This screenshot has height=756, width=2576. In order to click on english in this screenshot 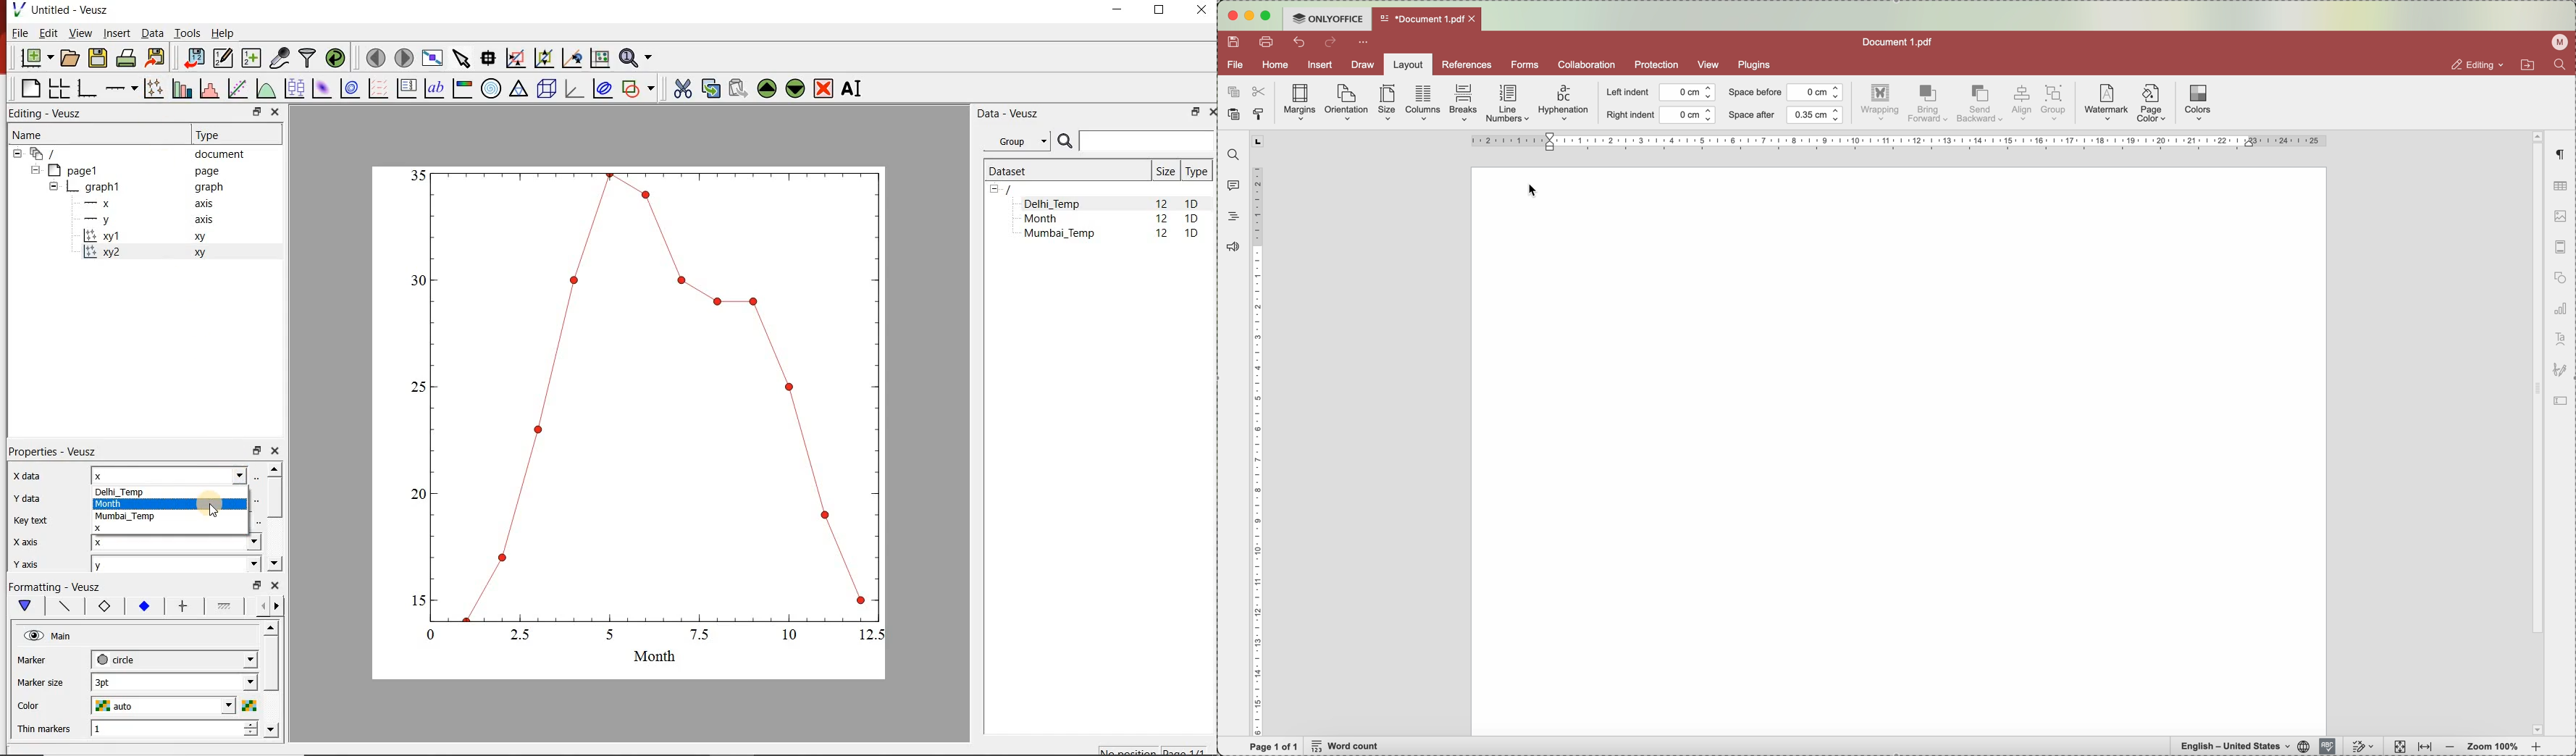, I will do `click(2241, 746)`.